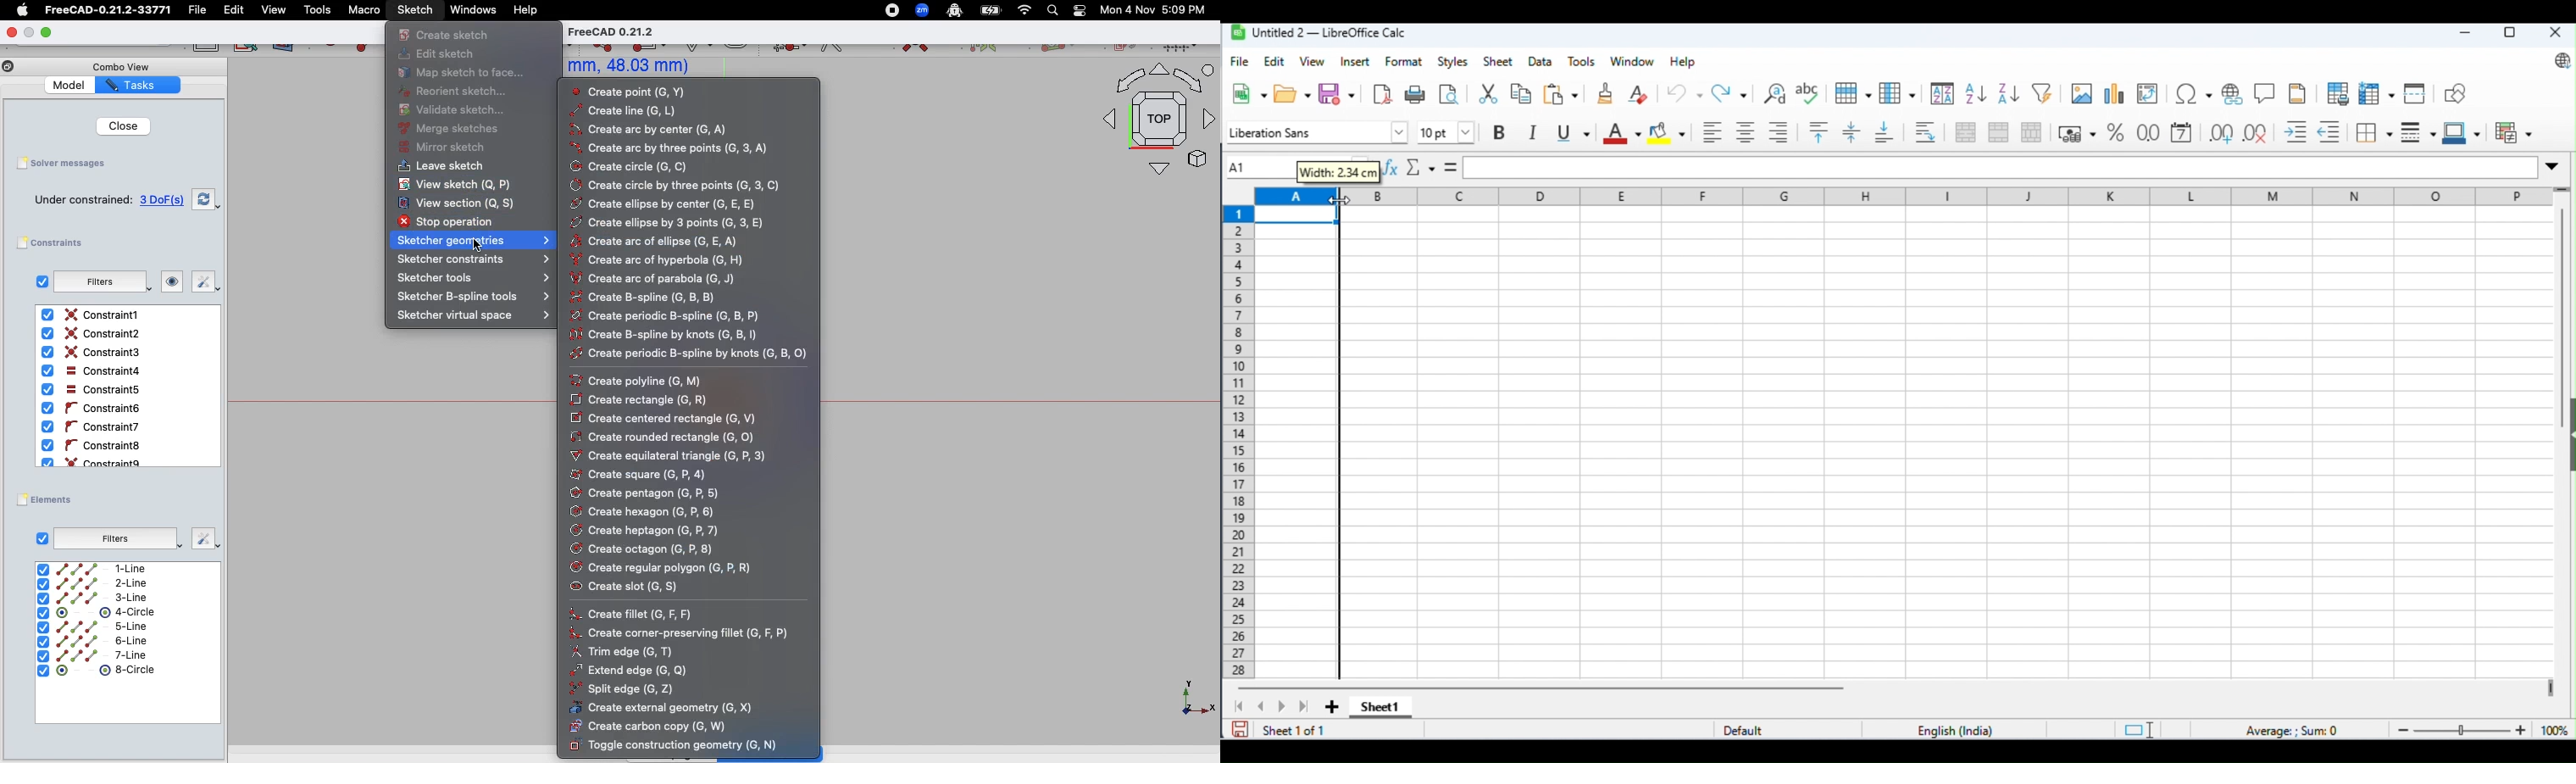 The width and height of the screenshot is (2576, 784). I want to click on background color, so click(1668, 131).